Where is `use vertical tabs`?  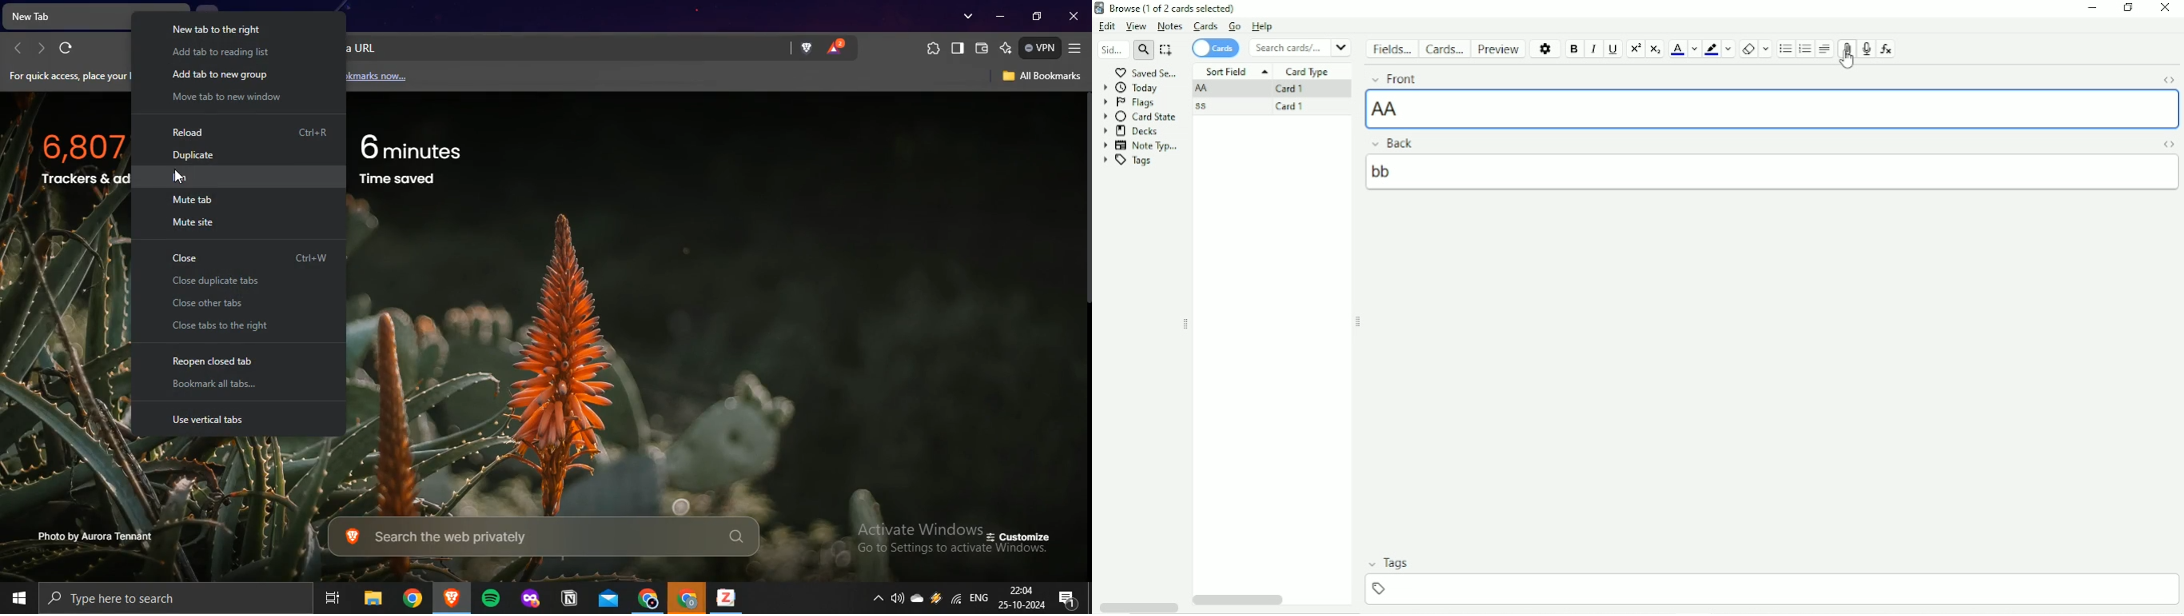 use vertical tabs is located at coordinates (221, 419).